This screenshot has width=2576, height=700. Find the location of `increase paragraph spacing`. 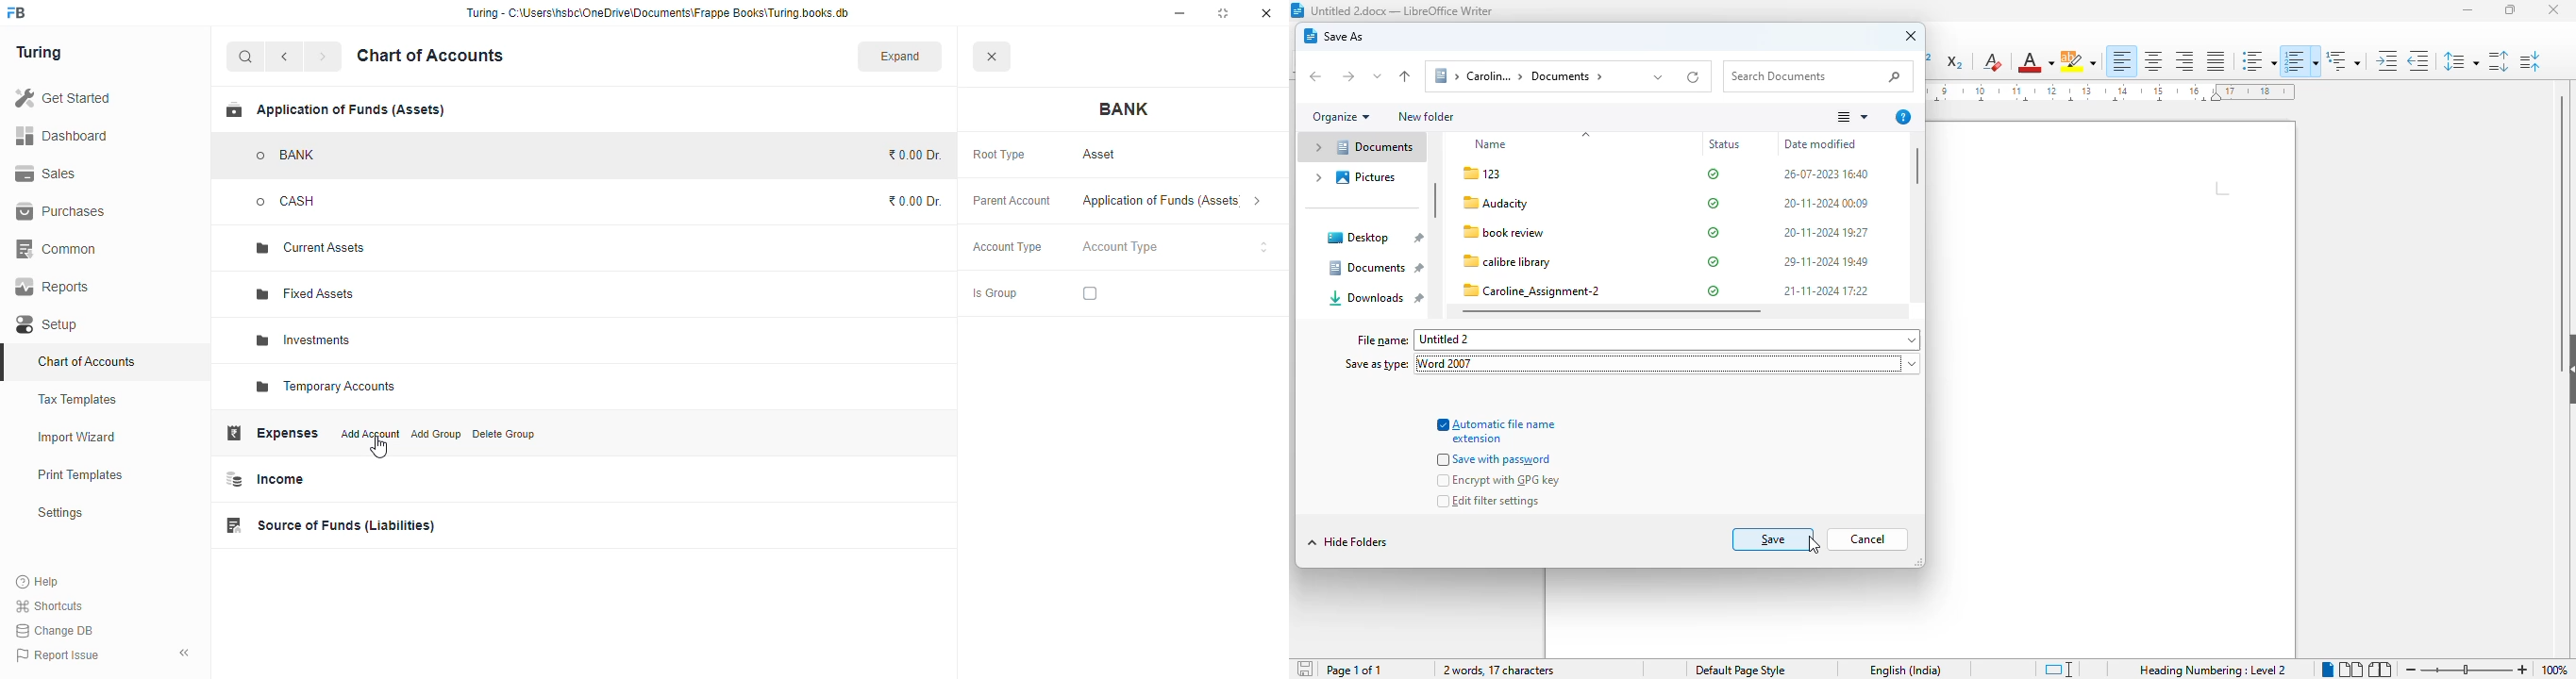

increase paragraph spacing is located at coordinates (2498, 61).